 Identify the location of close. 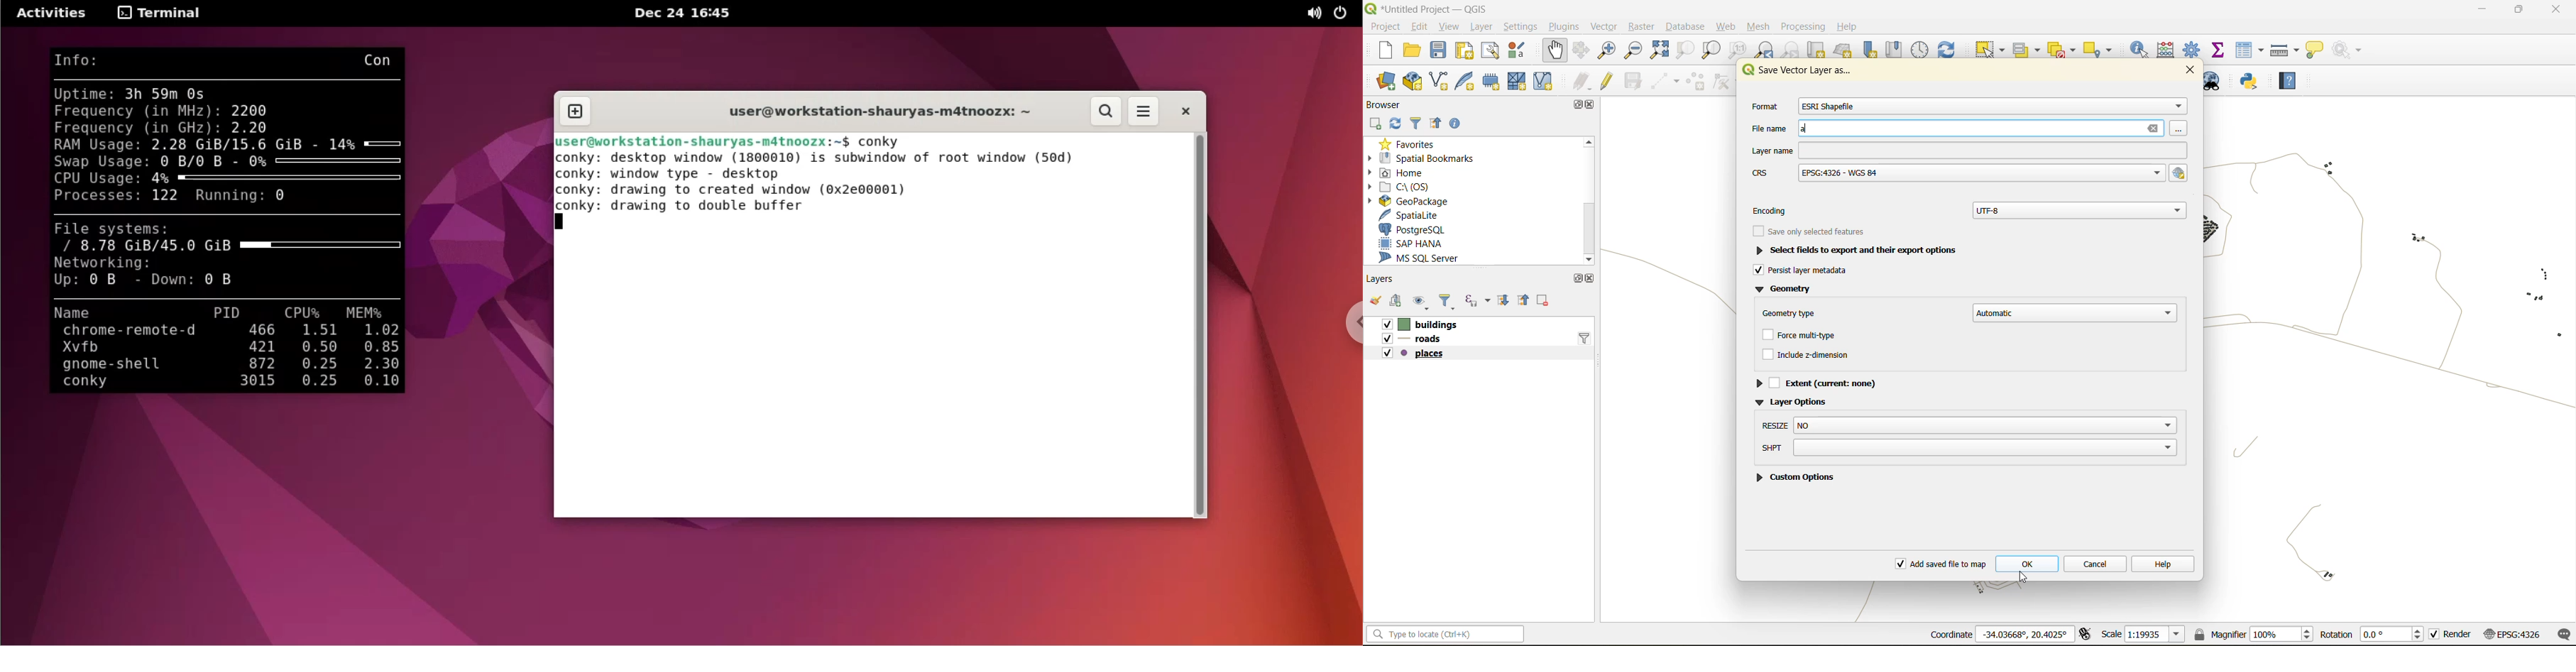
(2554, 11).